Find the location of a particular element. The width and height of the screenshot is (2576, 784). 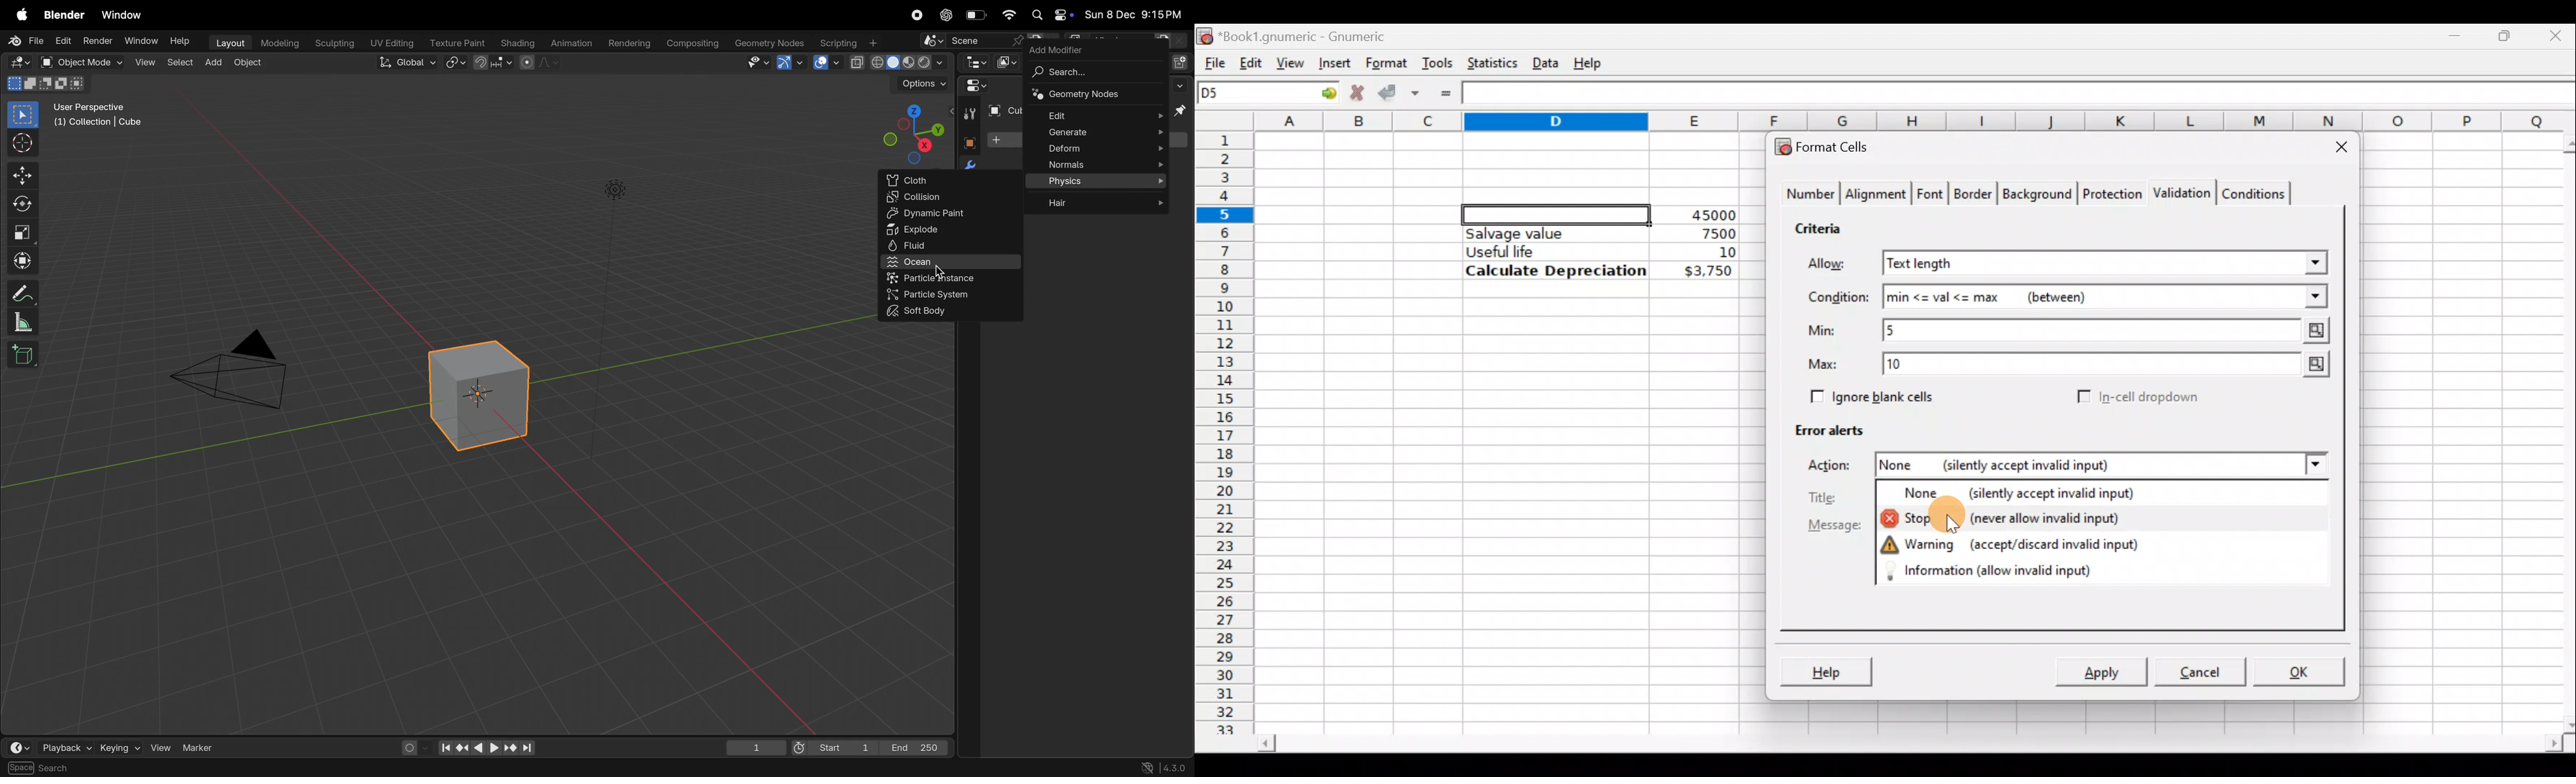

Protection is located at coordinates (2109, 196).